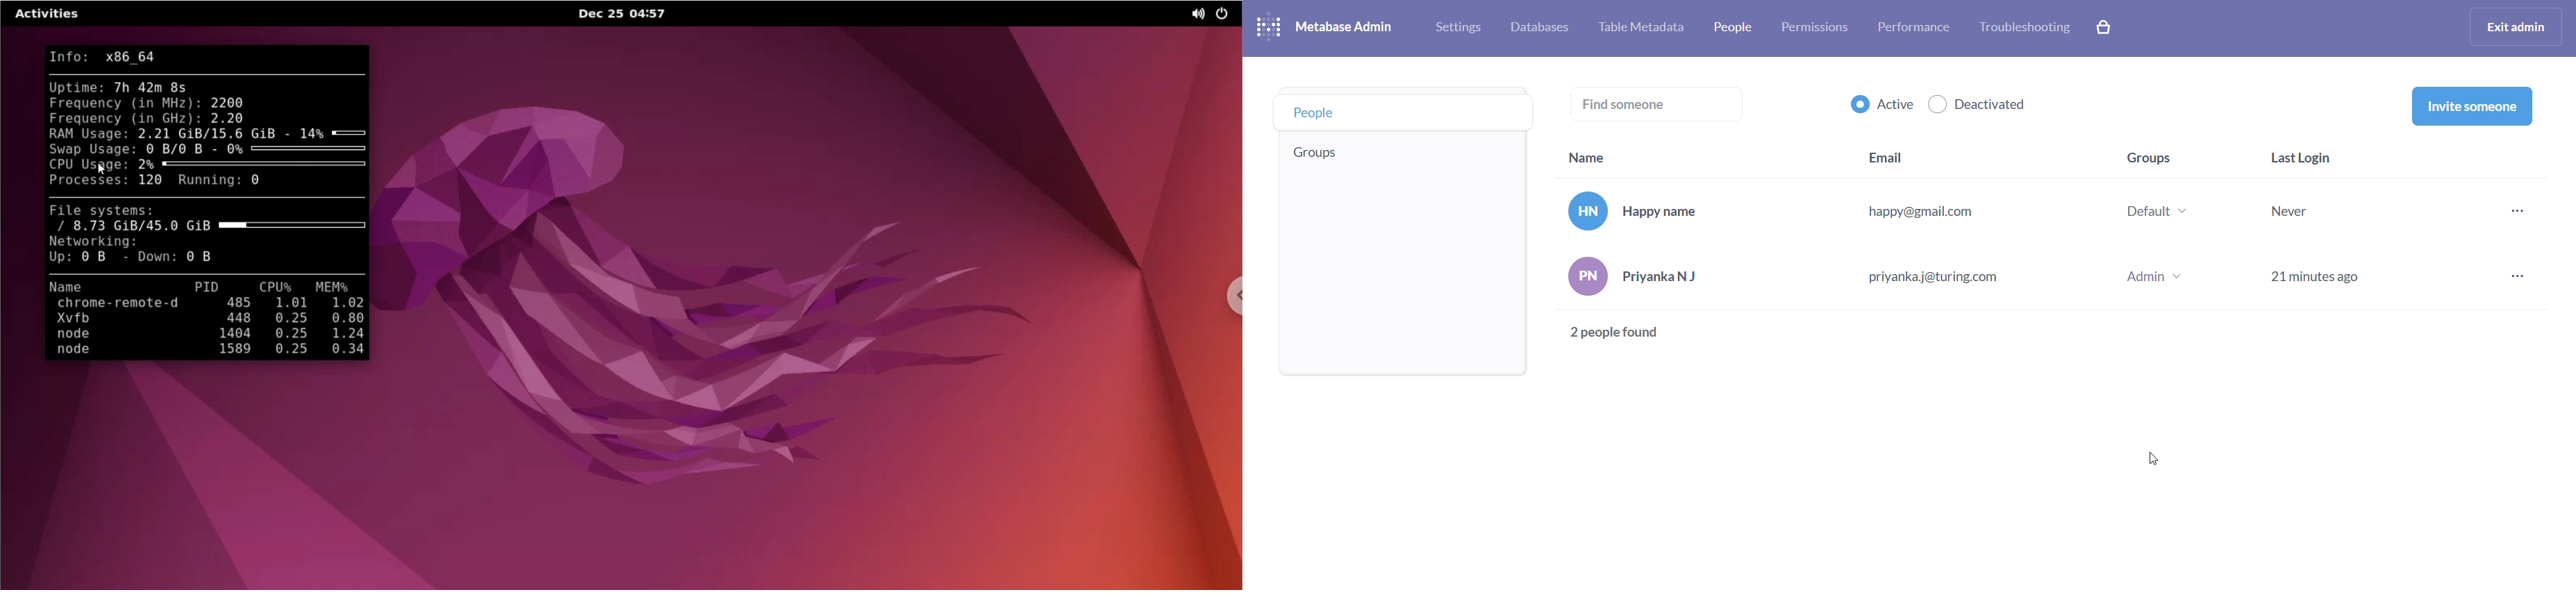 The image size is (2576, 616). What do you see at coordinates (1593, 160) in the screenshot?
I see `name` at bounding box center [1593, 160].